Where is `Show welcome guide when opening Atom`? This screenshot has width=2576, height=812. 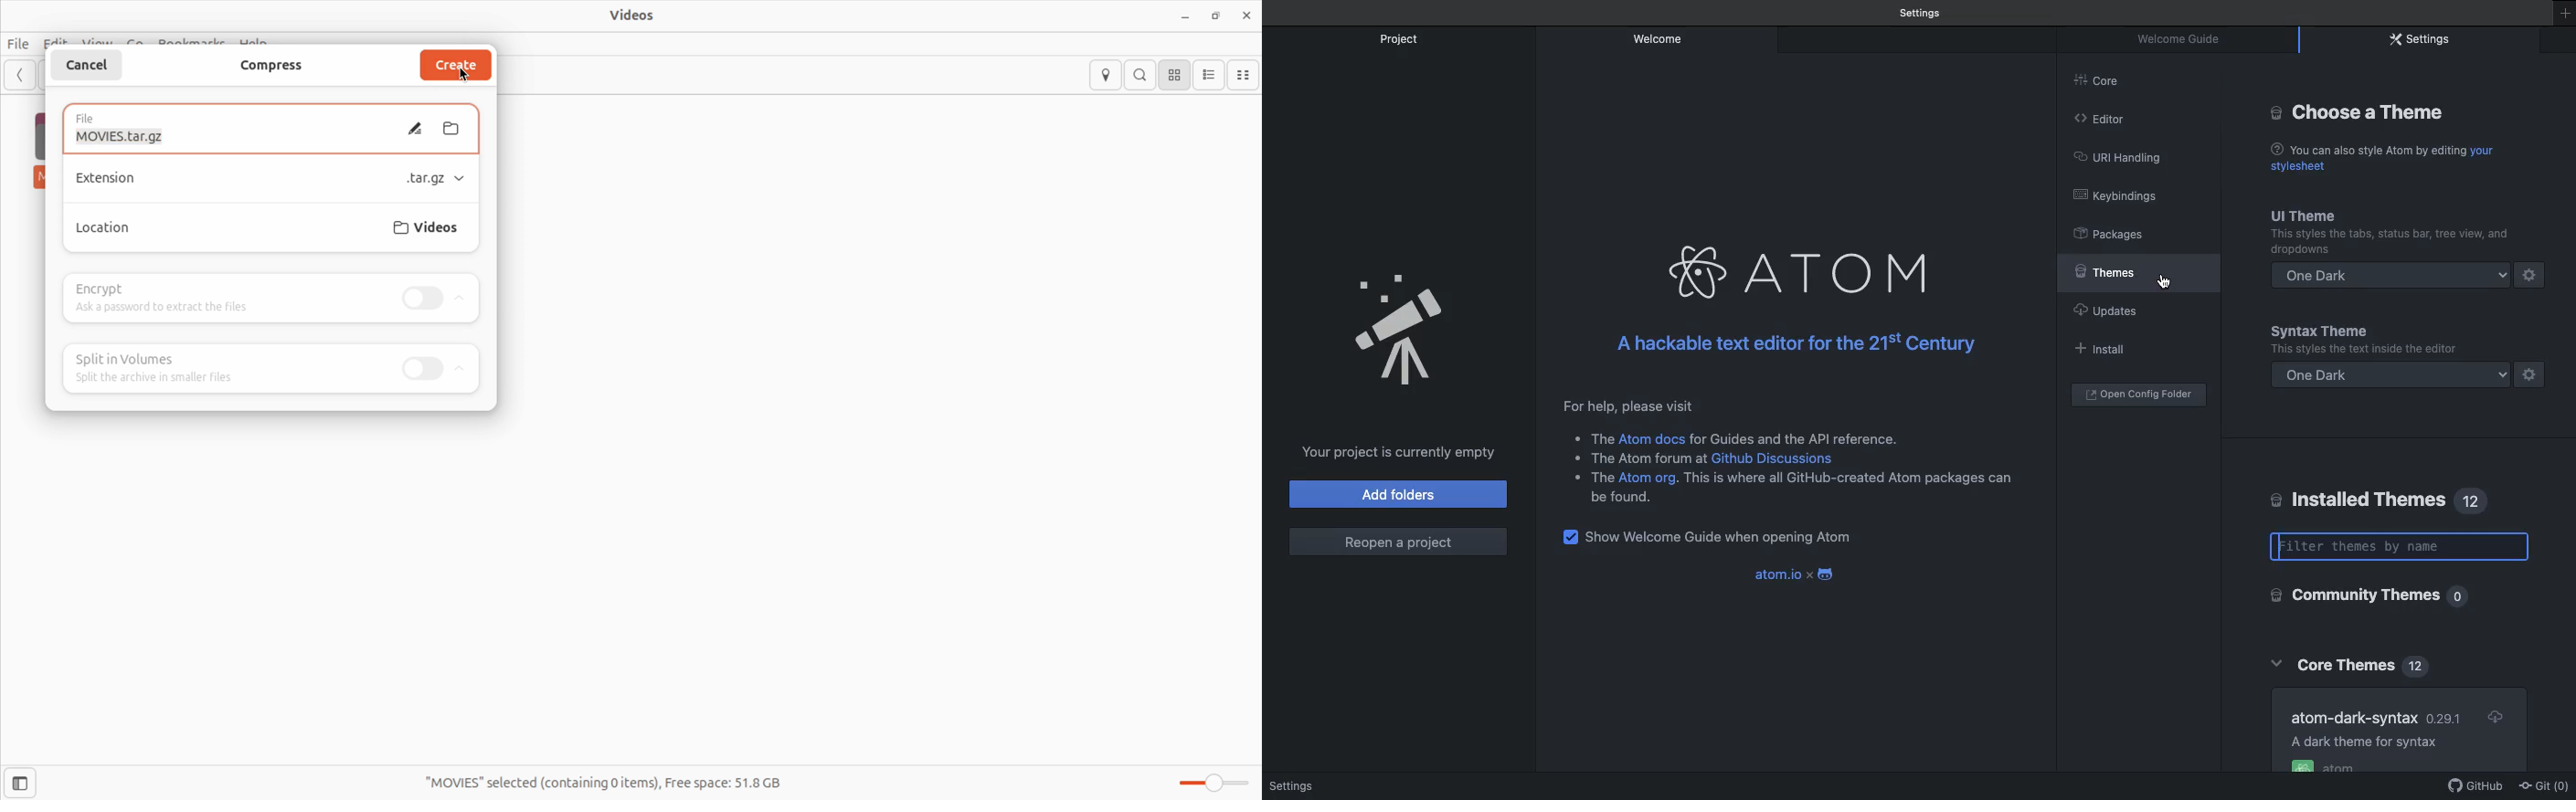
Show welcome guide when opening Atom is located at coordinates (1722, 537).